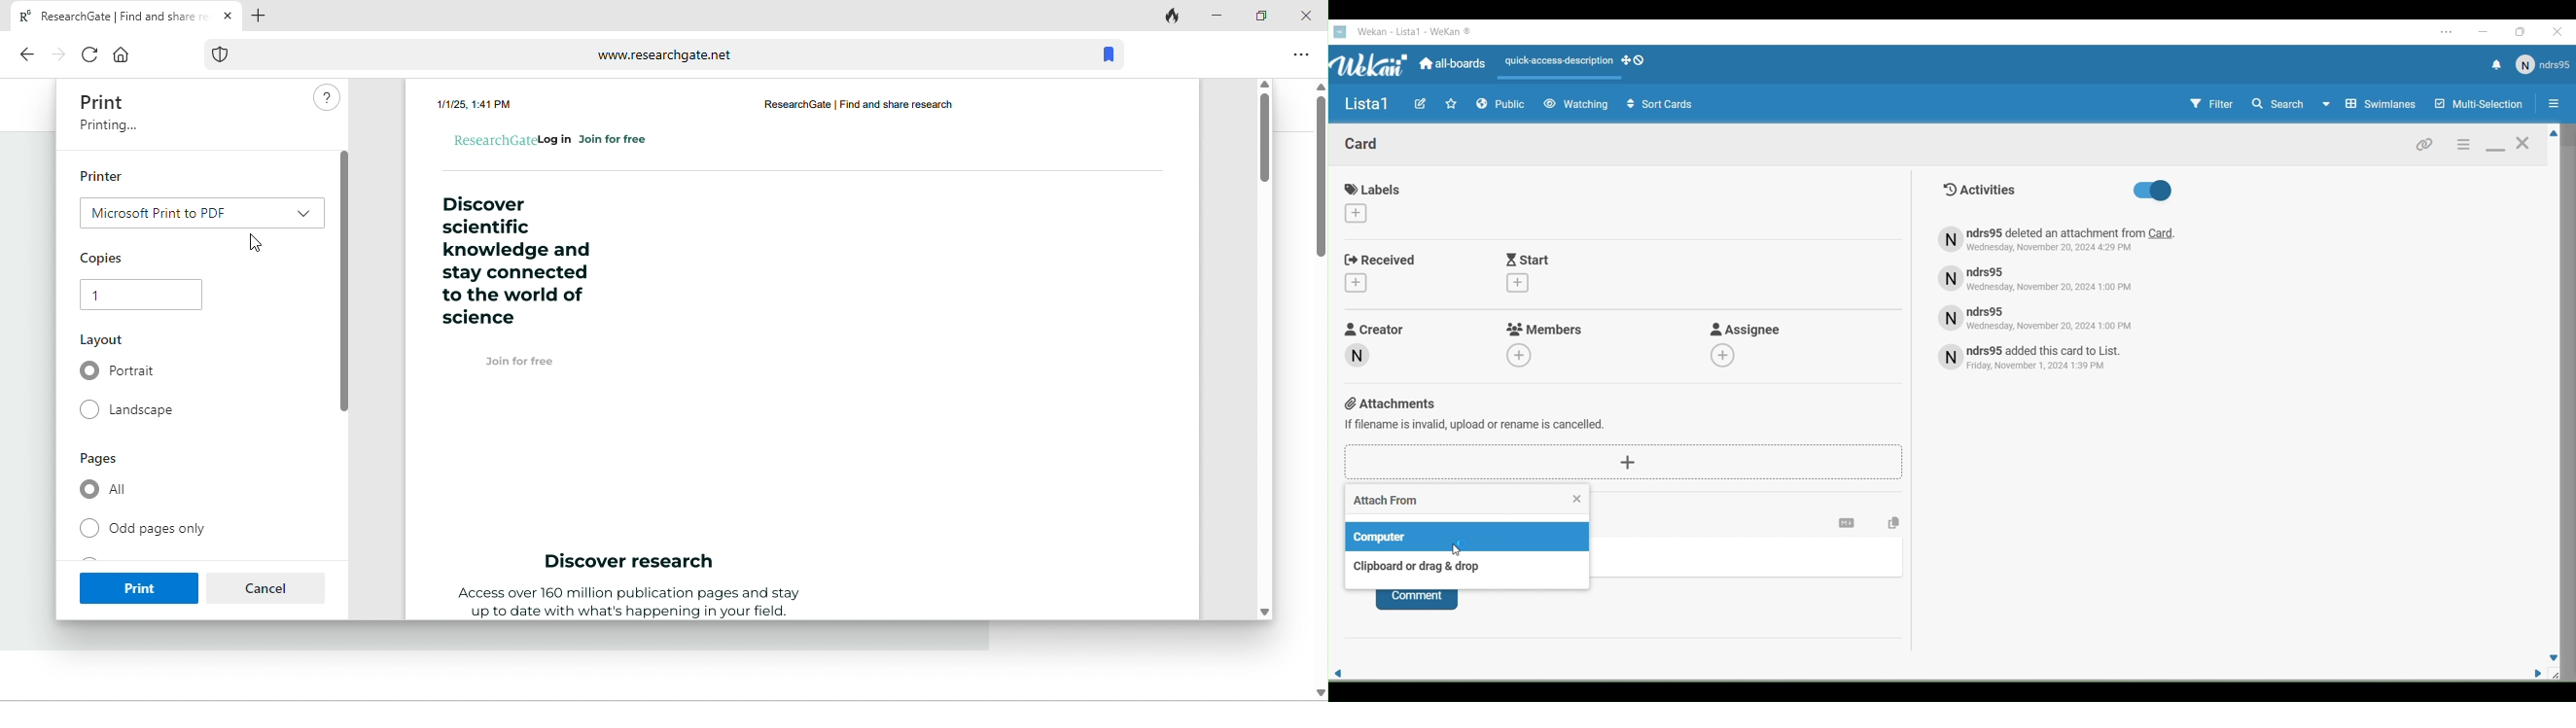 The height and width of the screenshot is (728, 2576). Describe the element at coordinates (106, 459) in the screenshot. I see `pages` at that location.